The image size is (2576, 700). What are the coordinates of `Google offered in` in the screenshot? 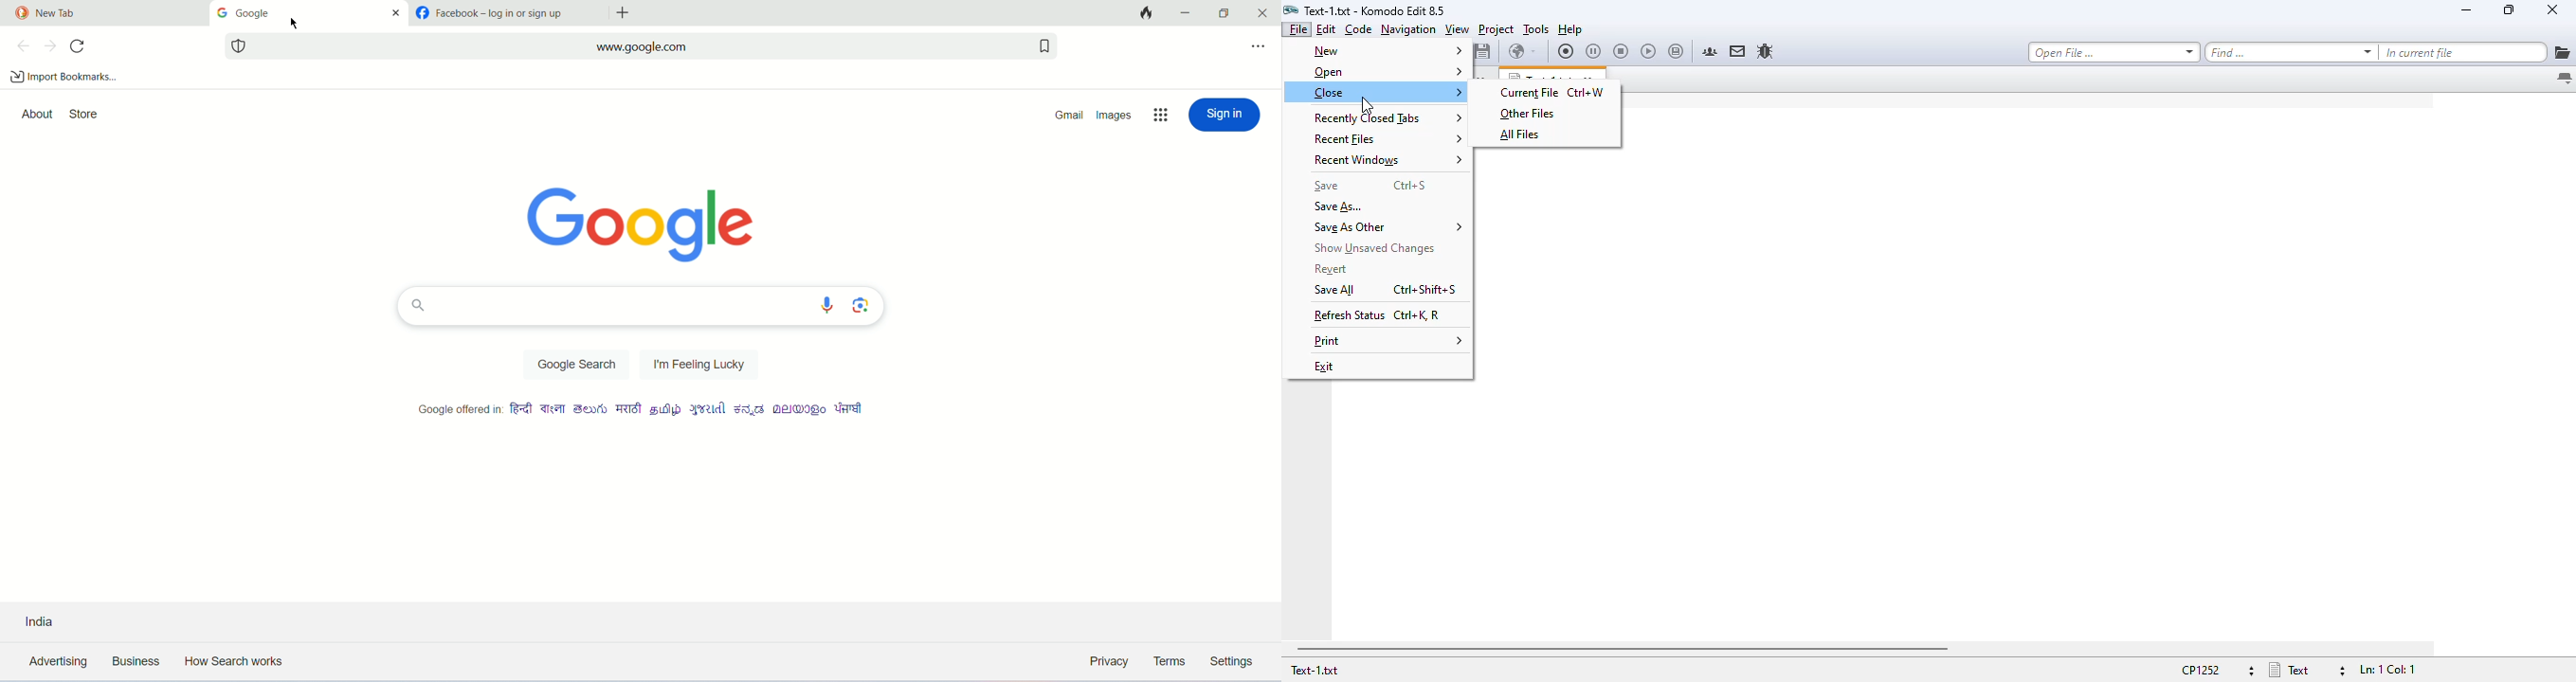 It's located at (639, 410).